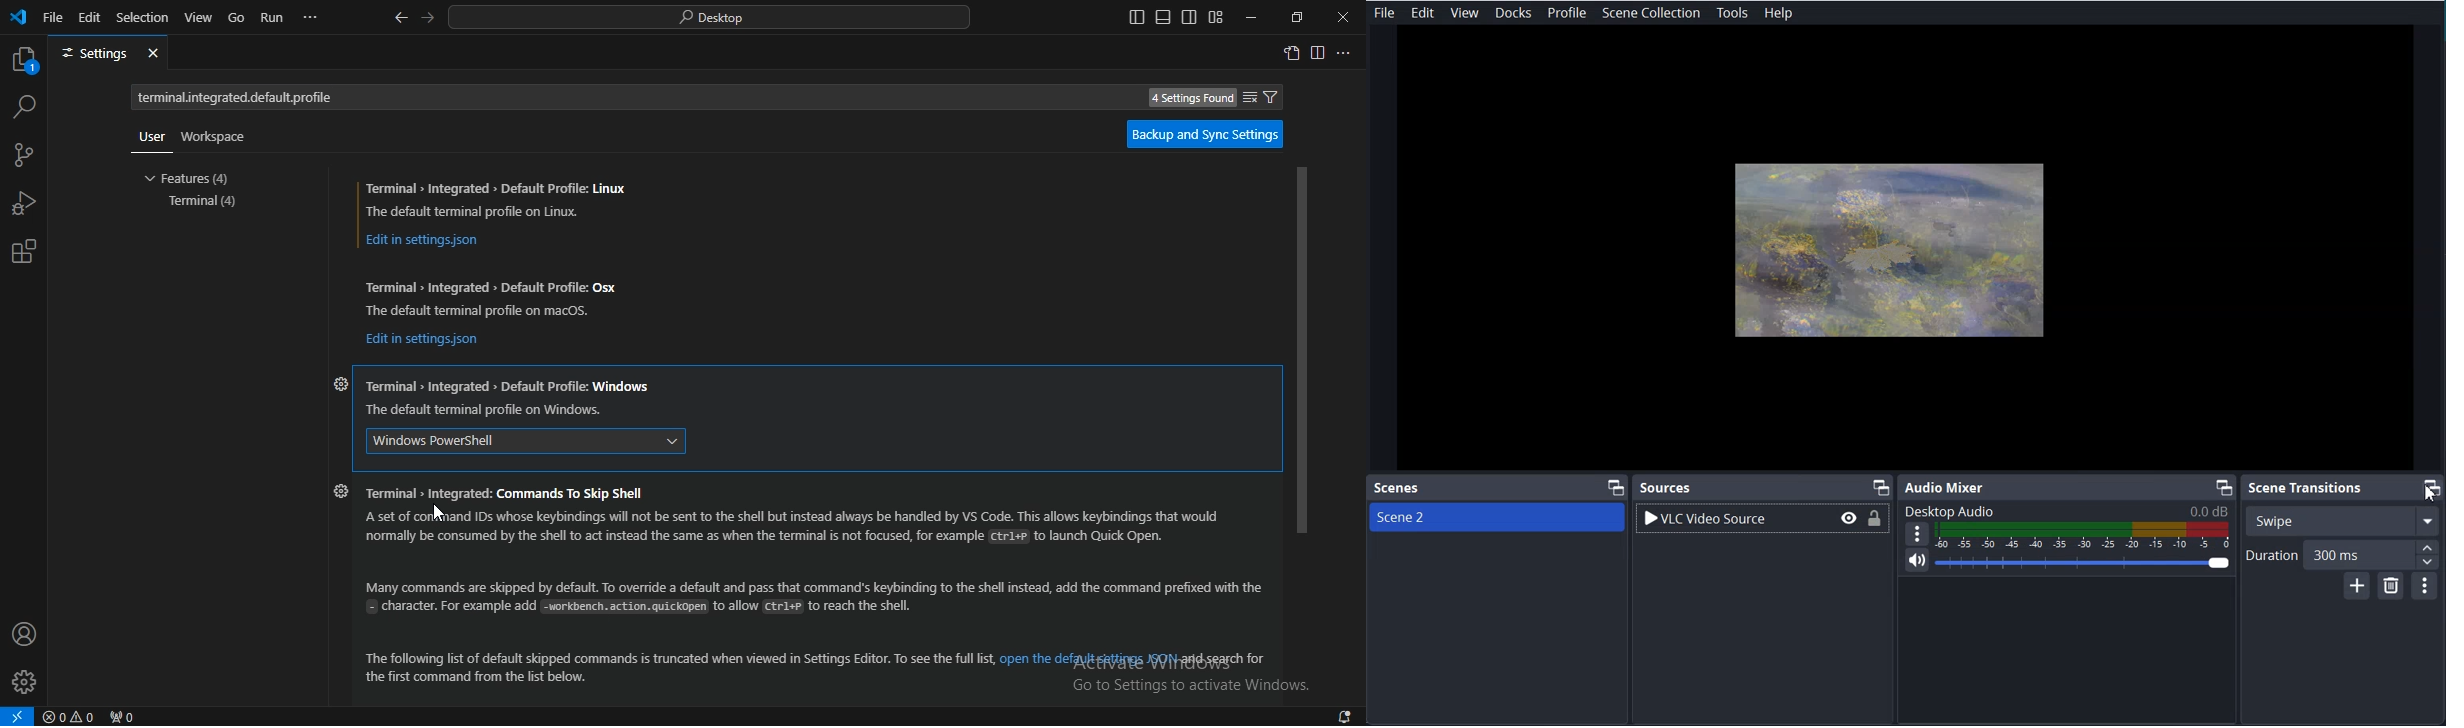 This screenshot has height=728, width=2464. What do you see at coordinates (2430, 590) in the screenshot?
I see `Transition Properties` at bounding box center [2430, 590].